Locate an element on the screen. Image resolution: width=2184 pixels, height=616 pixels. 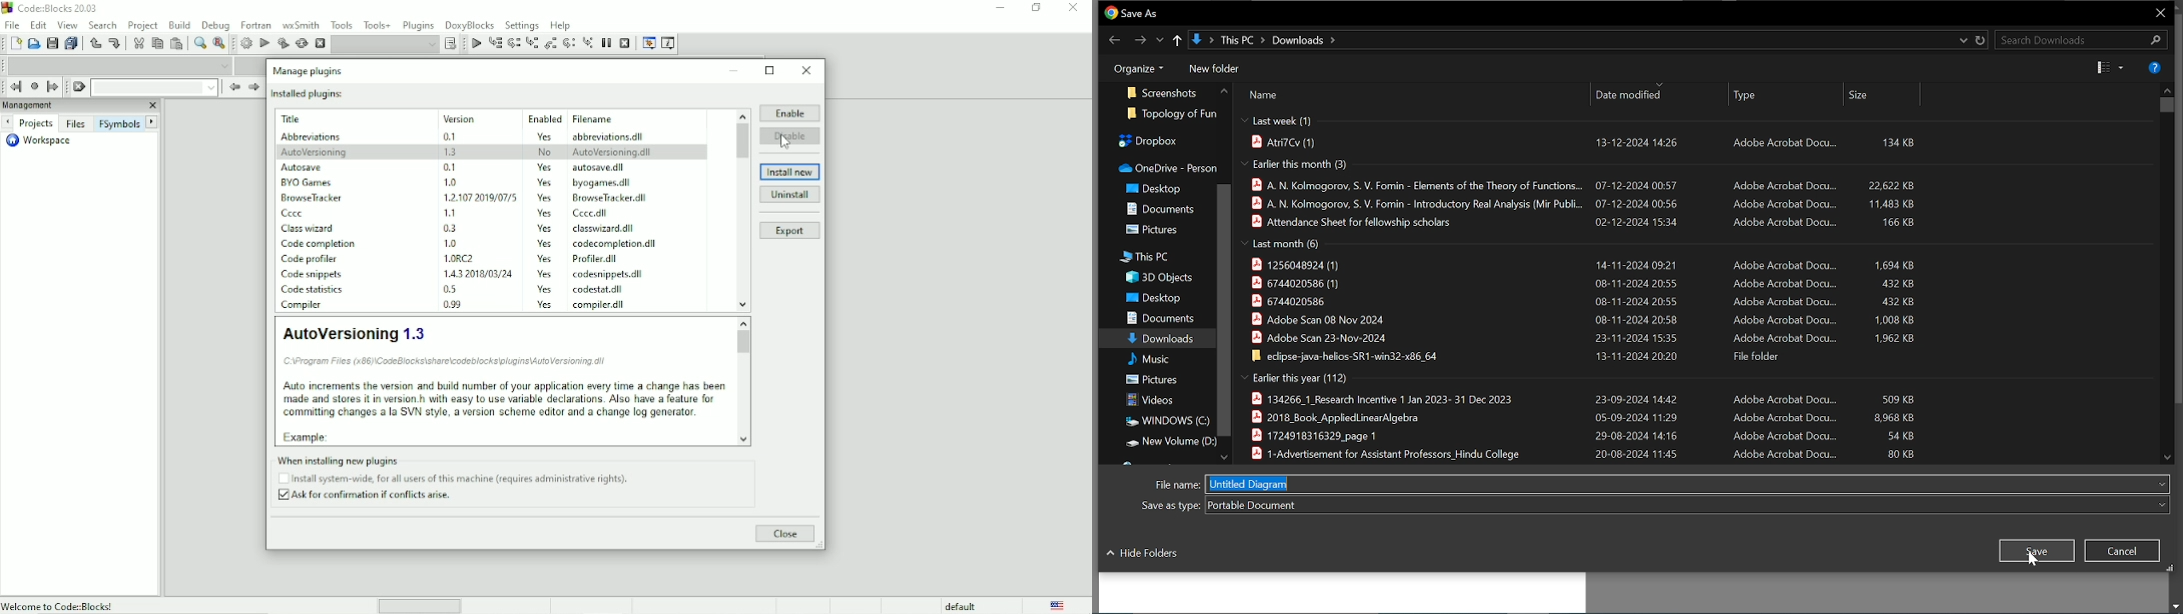
Next is located at coordinates (253, 87).